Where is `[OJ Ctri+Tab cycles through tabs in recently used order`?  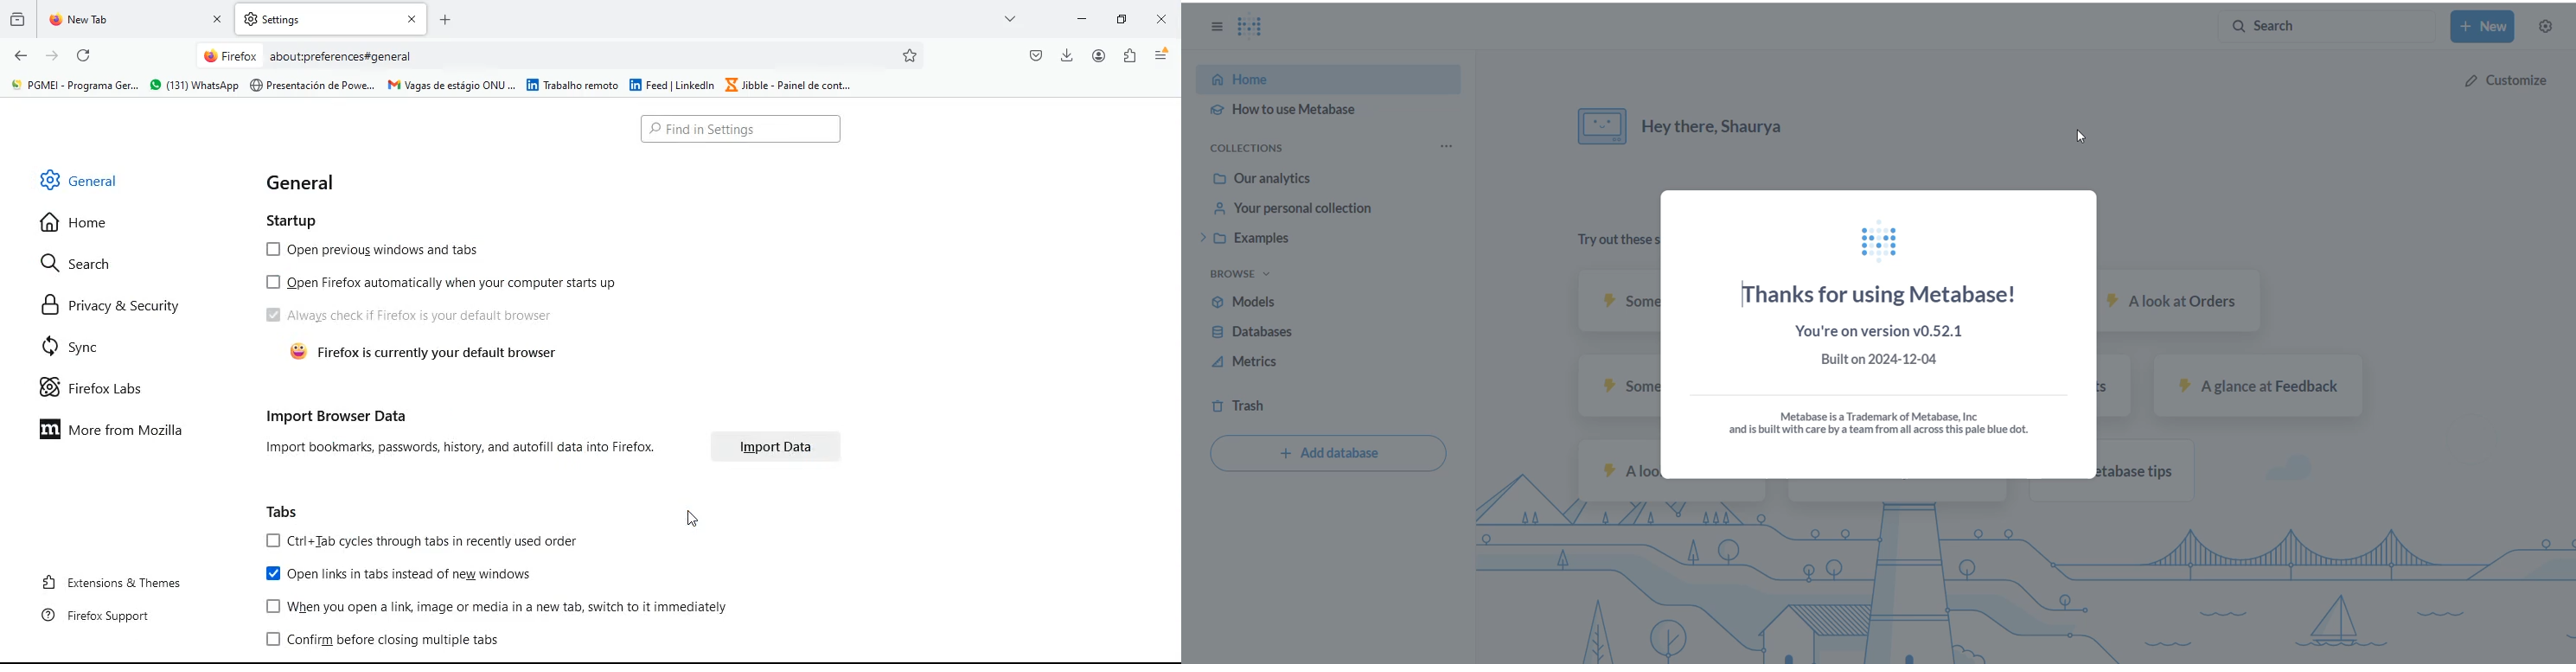
[OJ Ctri+Tab cycles through tabs in recently used order is located at coordinates (430, 542).